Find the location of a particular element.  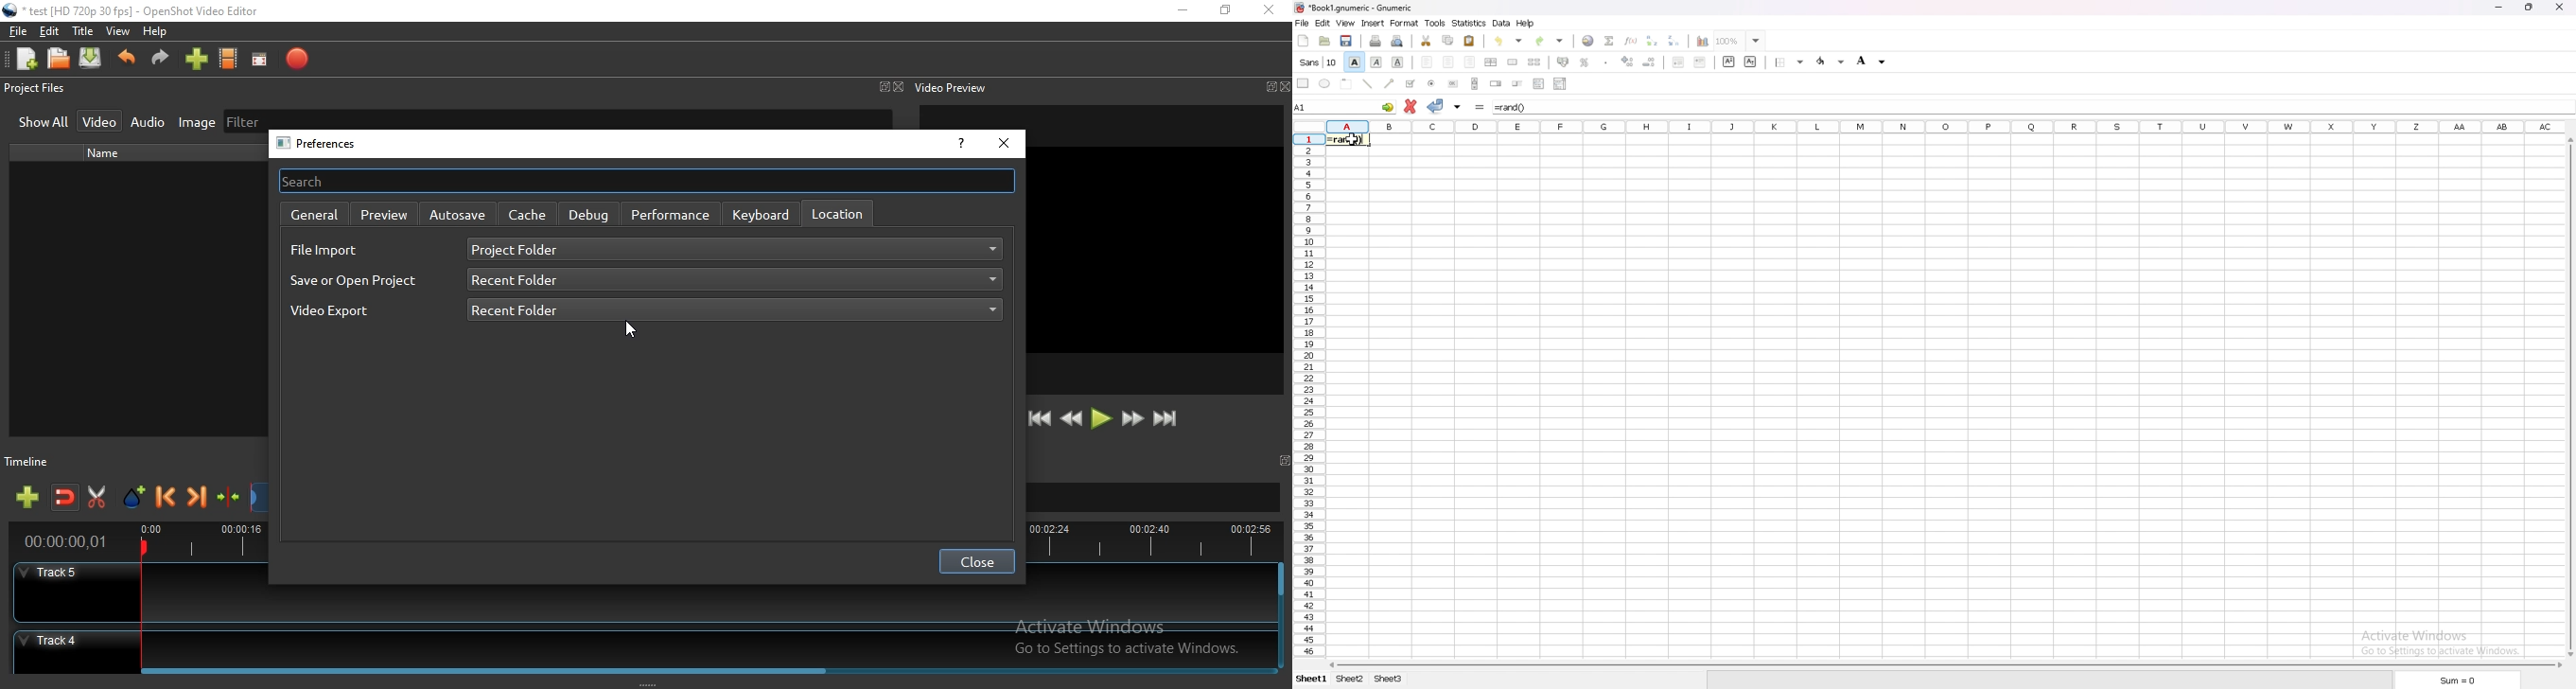

data is located at coordinates (1501, 23).